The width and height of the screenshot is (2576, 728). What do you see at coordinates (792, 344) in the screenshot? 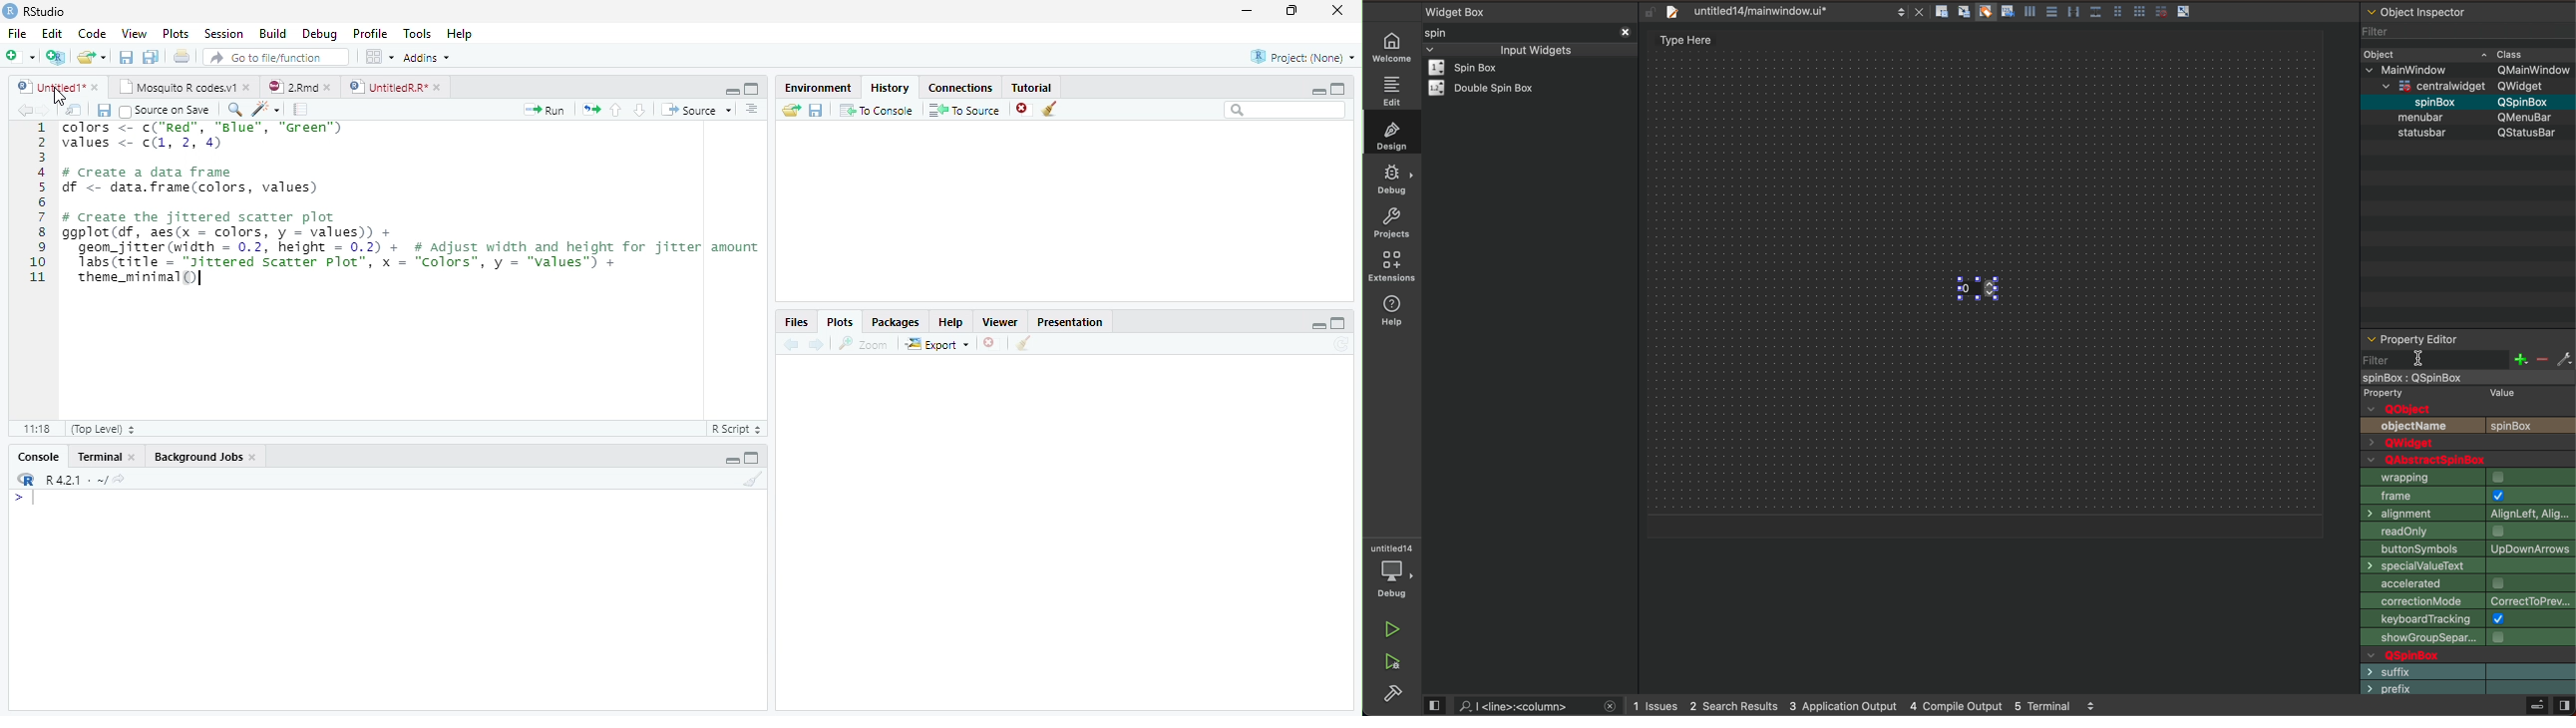
I see `Previous plot` at bounding box center [792, 344].